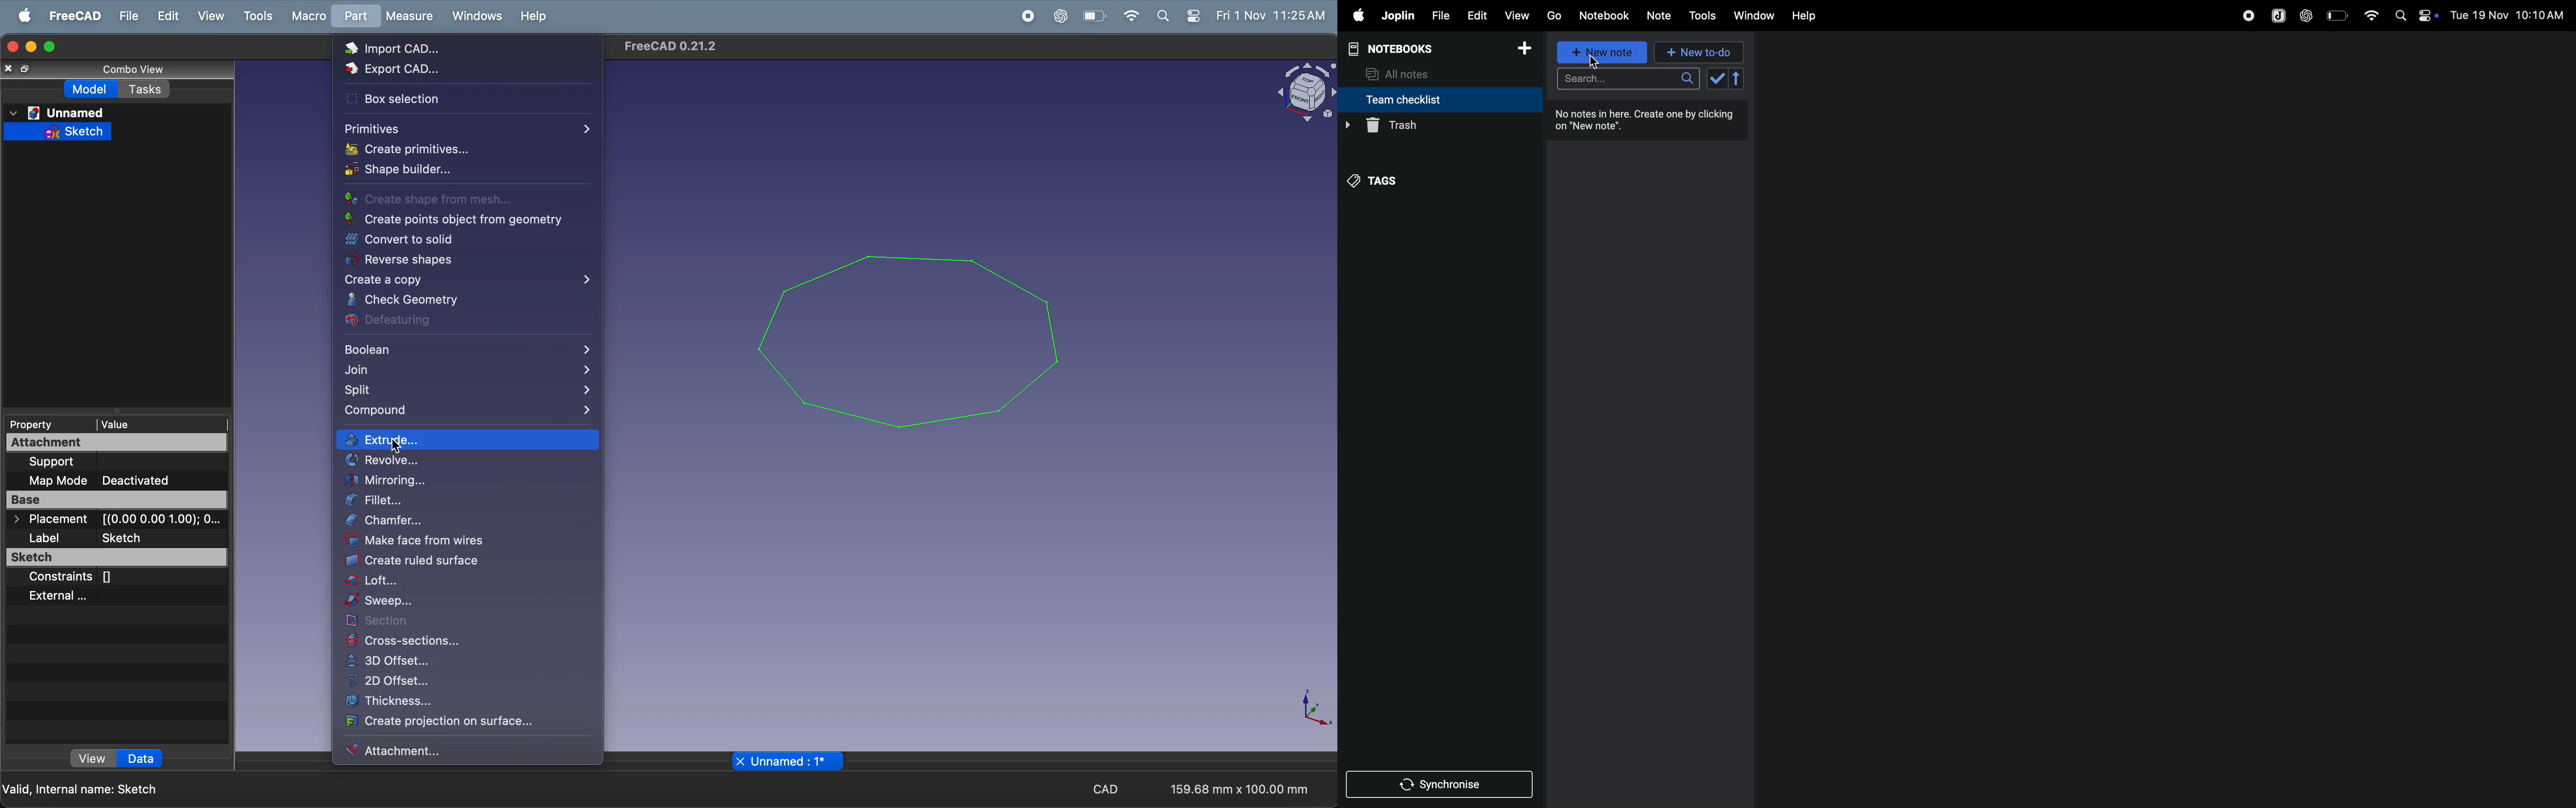  Describe the element at coordinates (1604, 53) in the screenshot. I see `new note` at that location.